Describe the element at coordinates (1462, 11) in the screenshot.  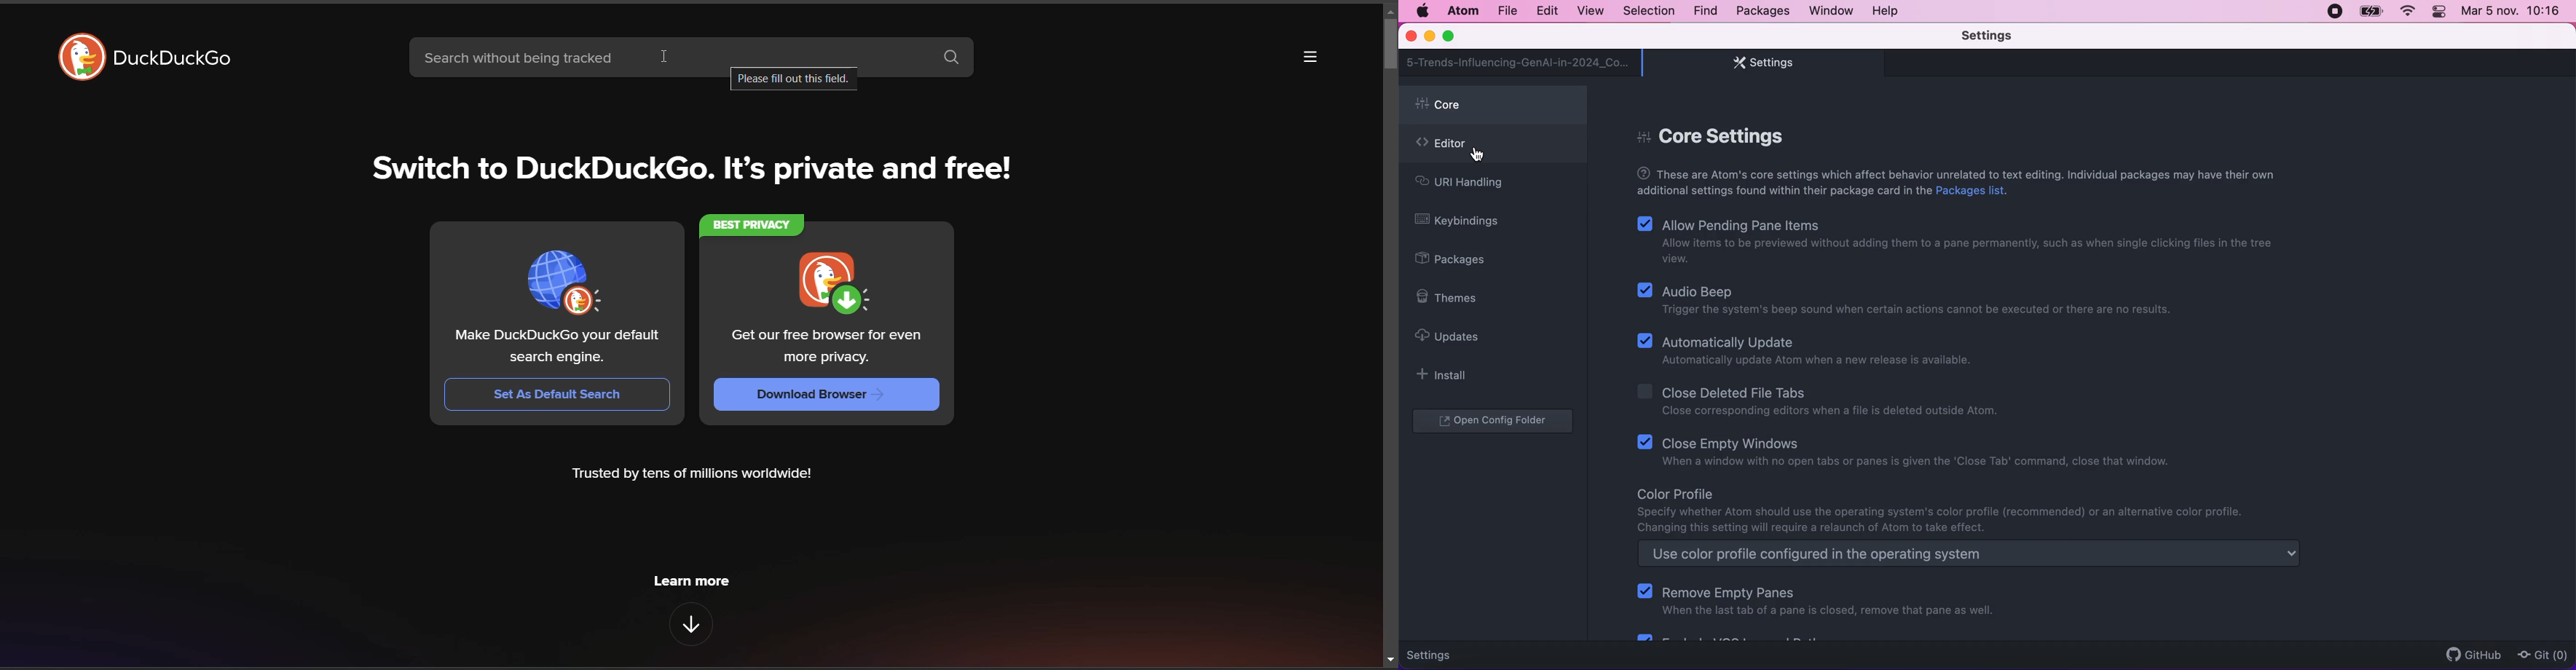
I see `atom` at that location.